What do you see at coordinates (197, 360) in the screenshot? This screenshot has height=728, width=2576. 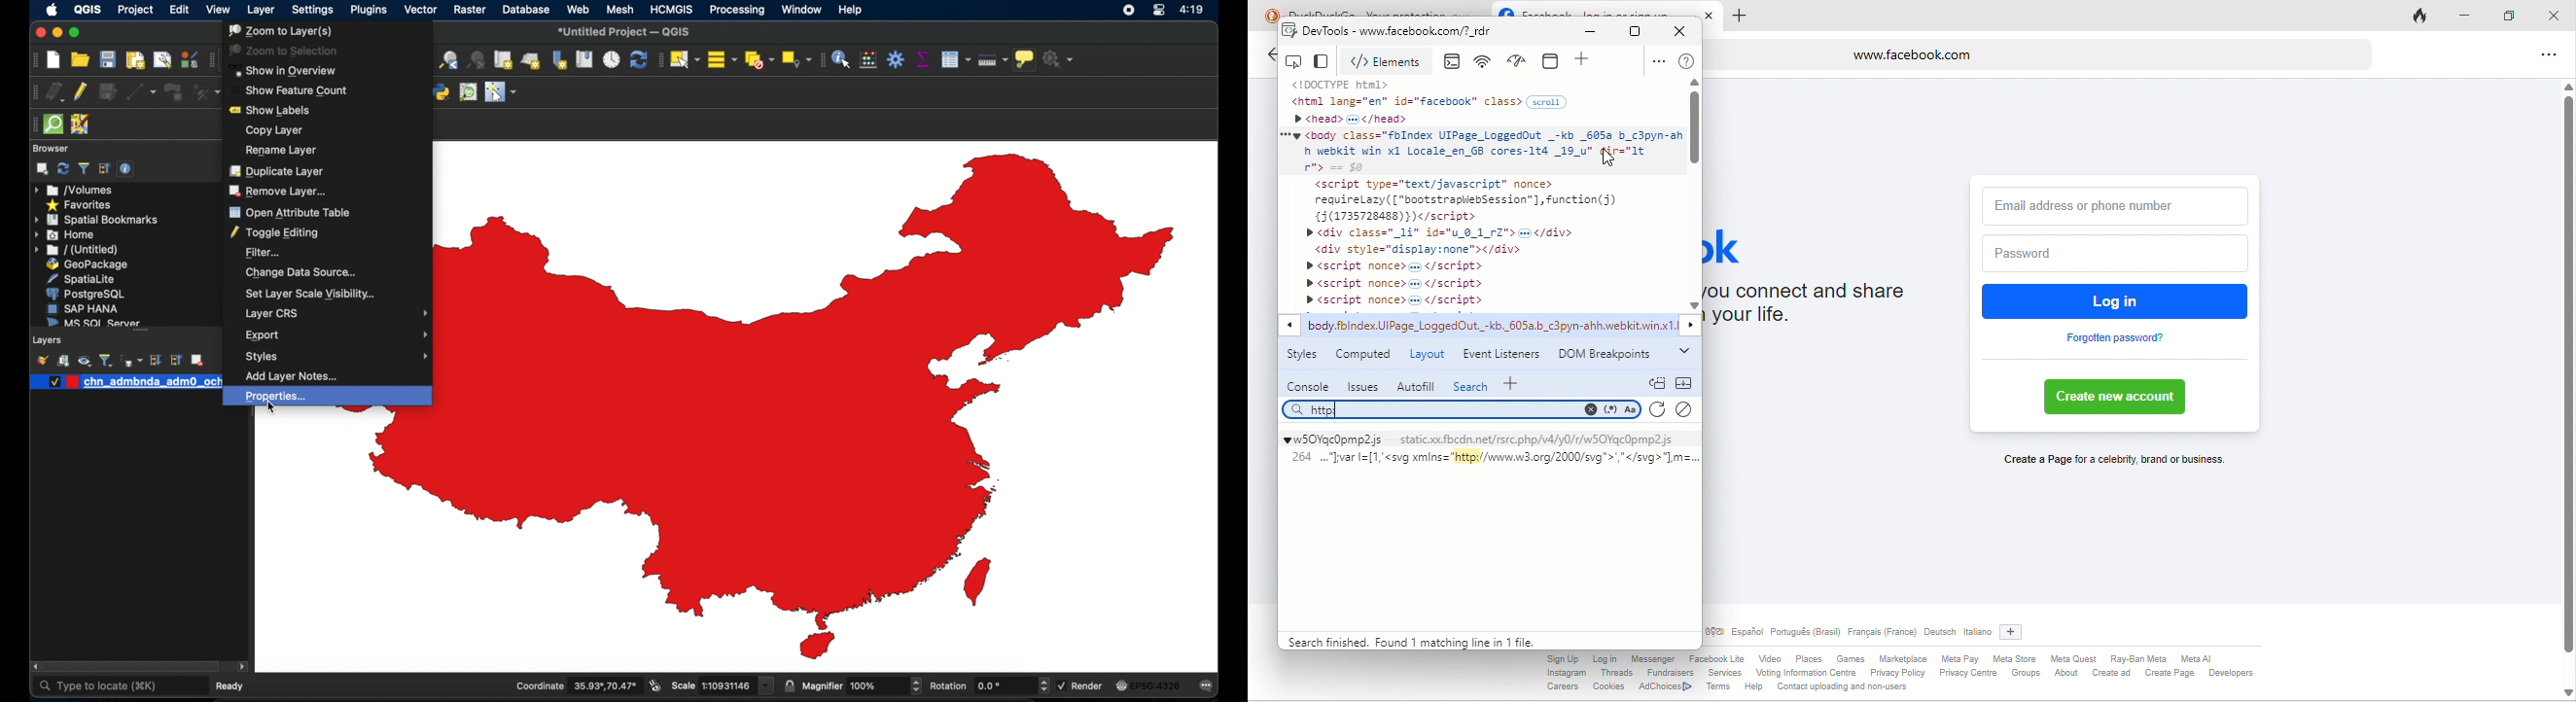 I see `remove layer/group` at bounding box center [197, 360].